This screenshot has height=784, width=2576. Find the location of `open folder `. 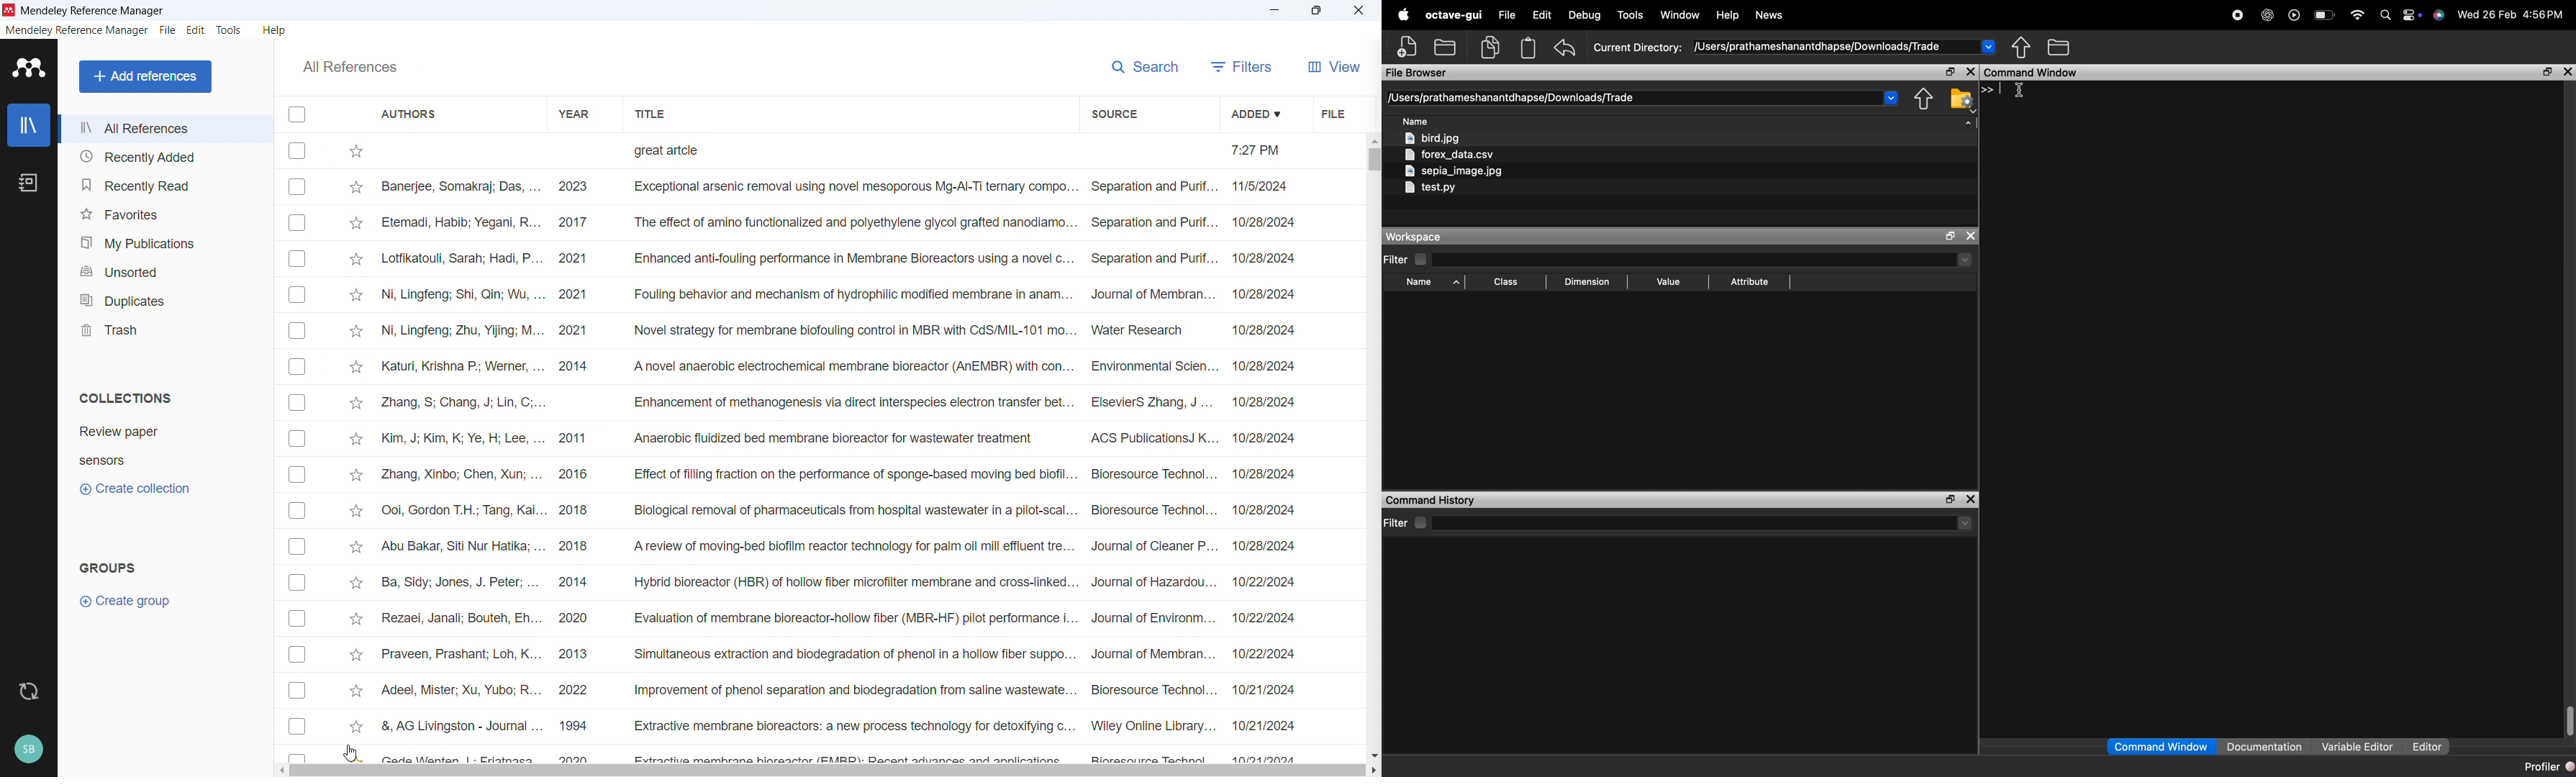

open folder  is located at coordinates (1445, 48).